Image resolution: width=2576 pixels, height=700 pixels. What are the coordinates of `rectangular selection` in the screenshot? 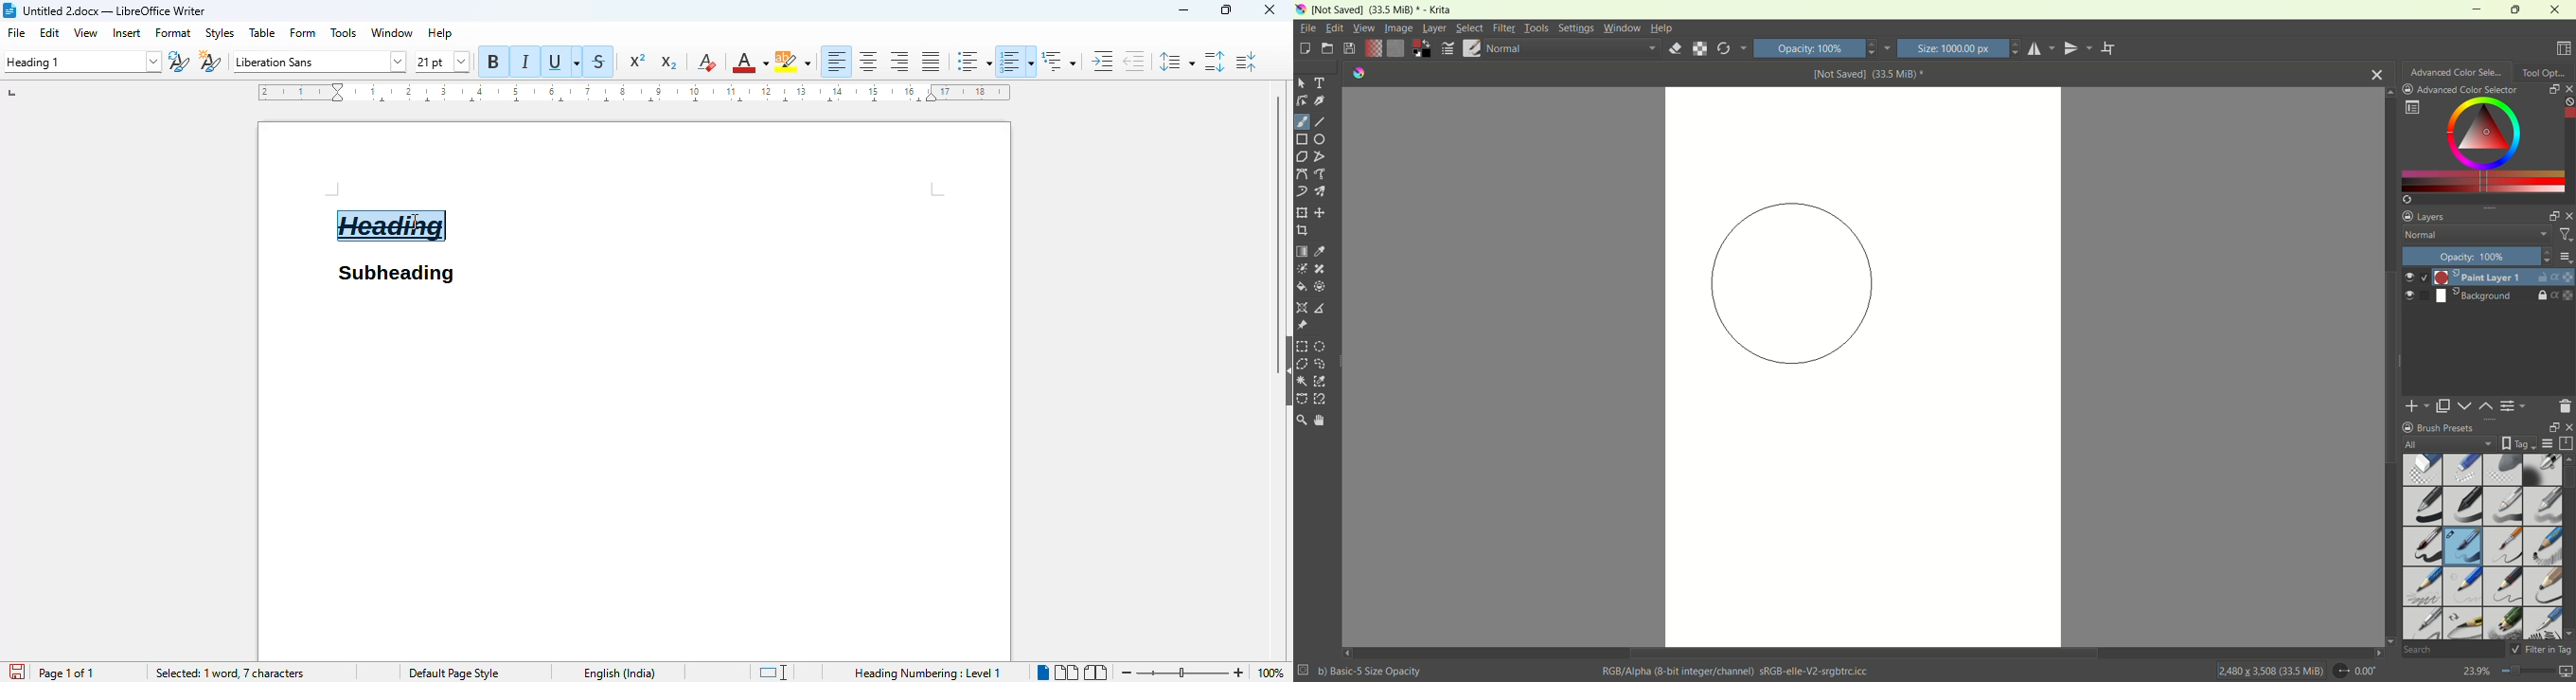 It's located at (1302, 346).